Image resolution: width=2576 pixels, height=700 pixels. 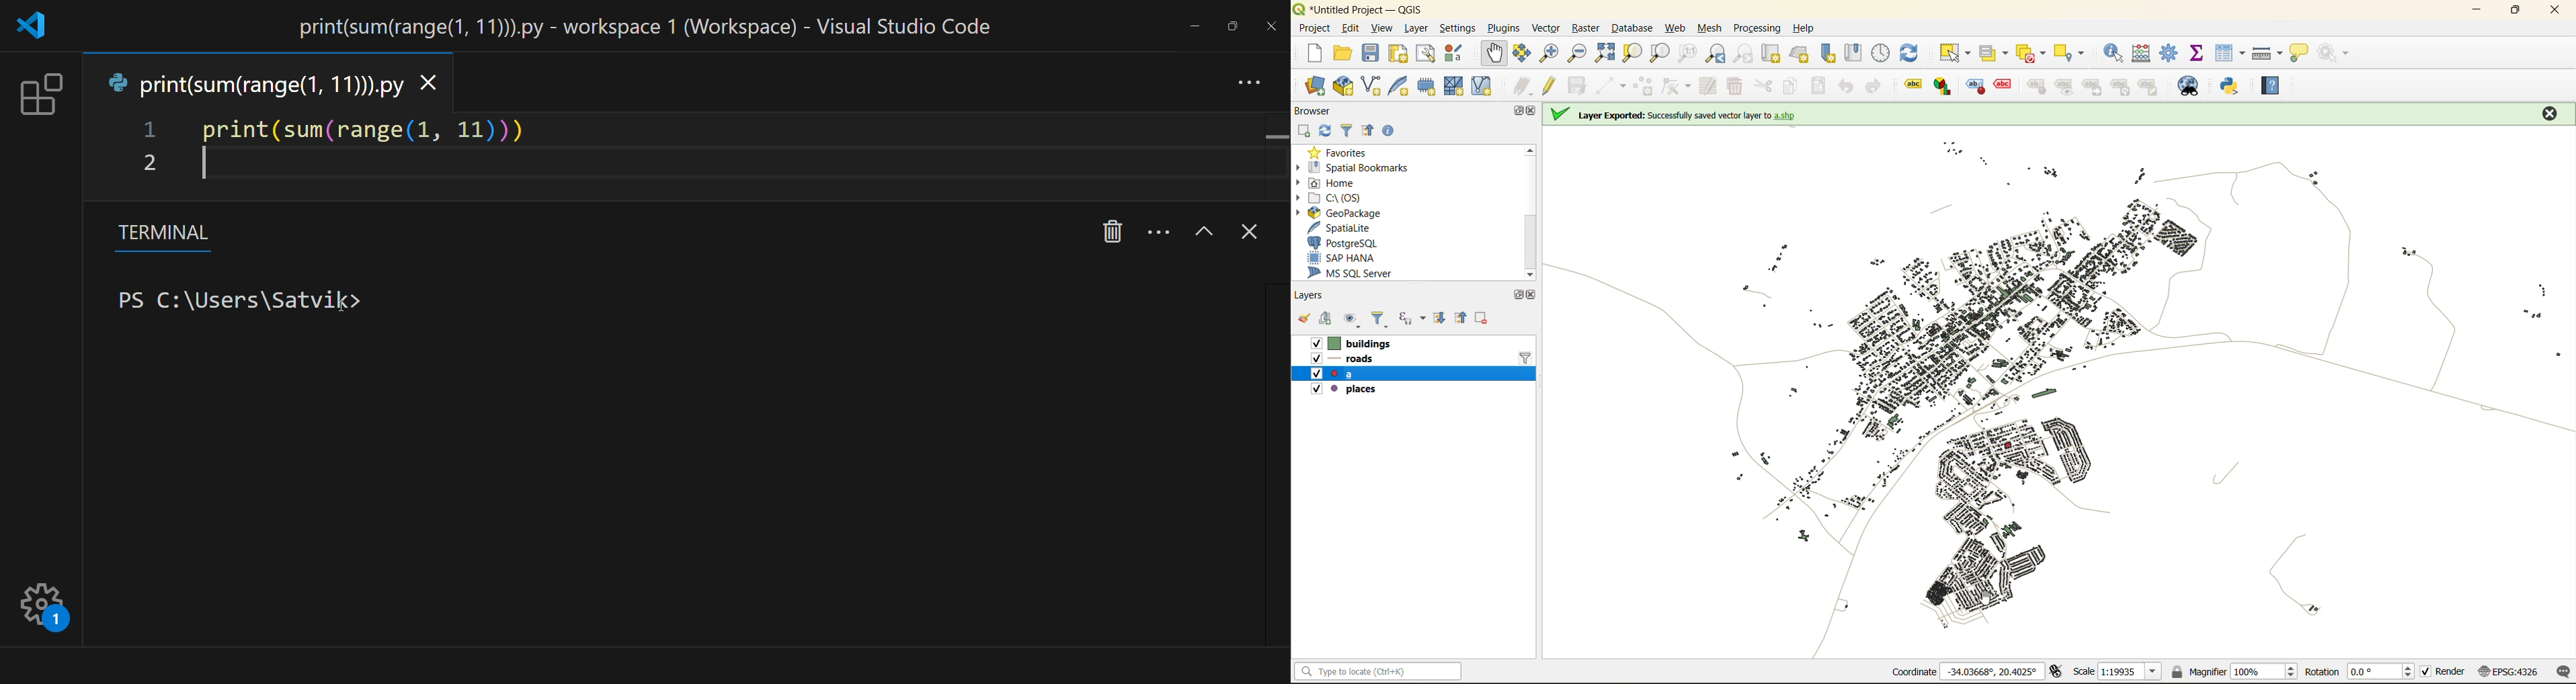 I want to click on new temporary scratch file layer, so click(x=1426, y=86).